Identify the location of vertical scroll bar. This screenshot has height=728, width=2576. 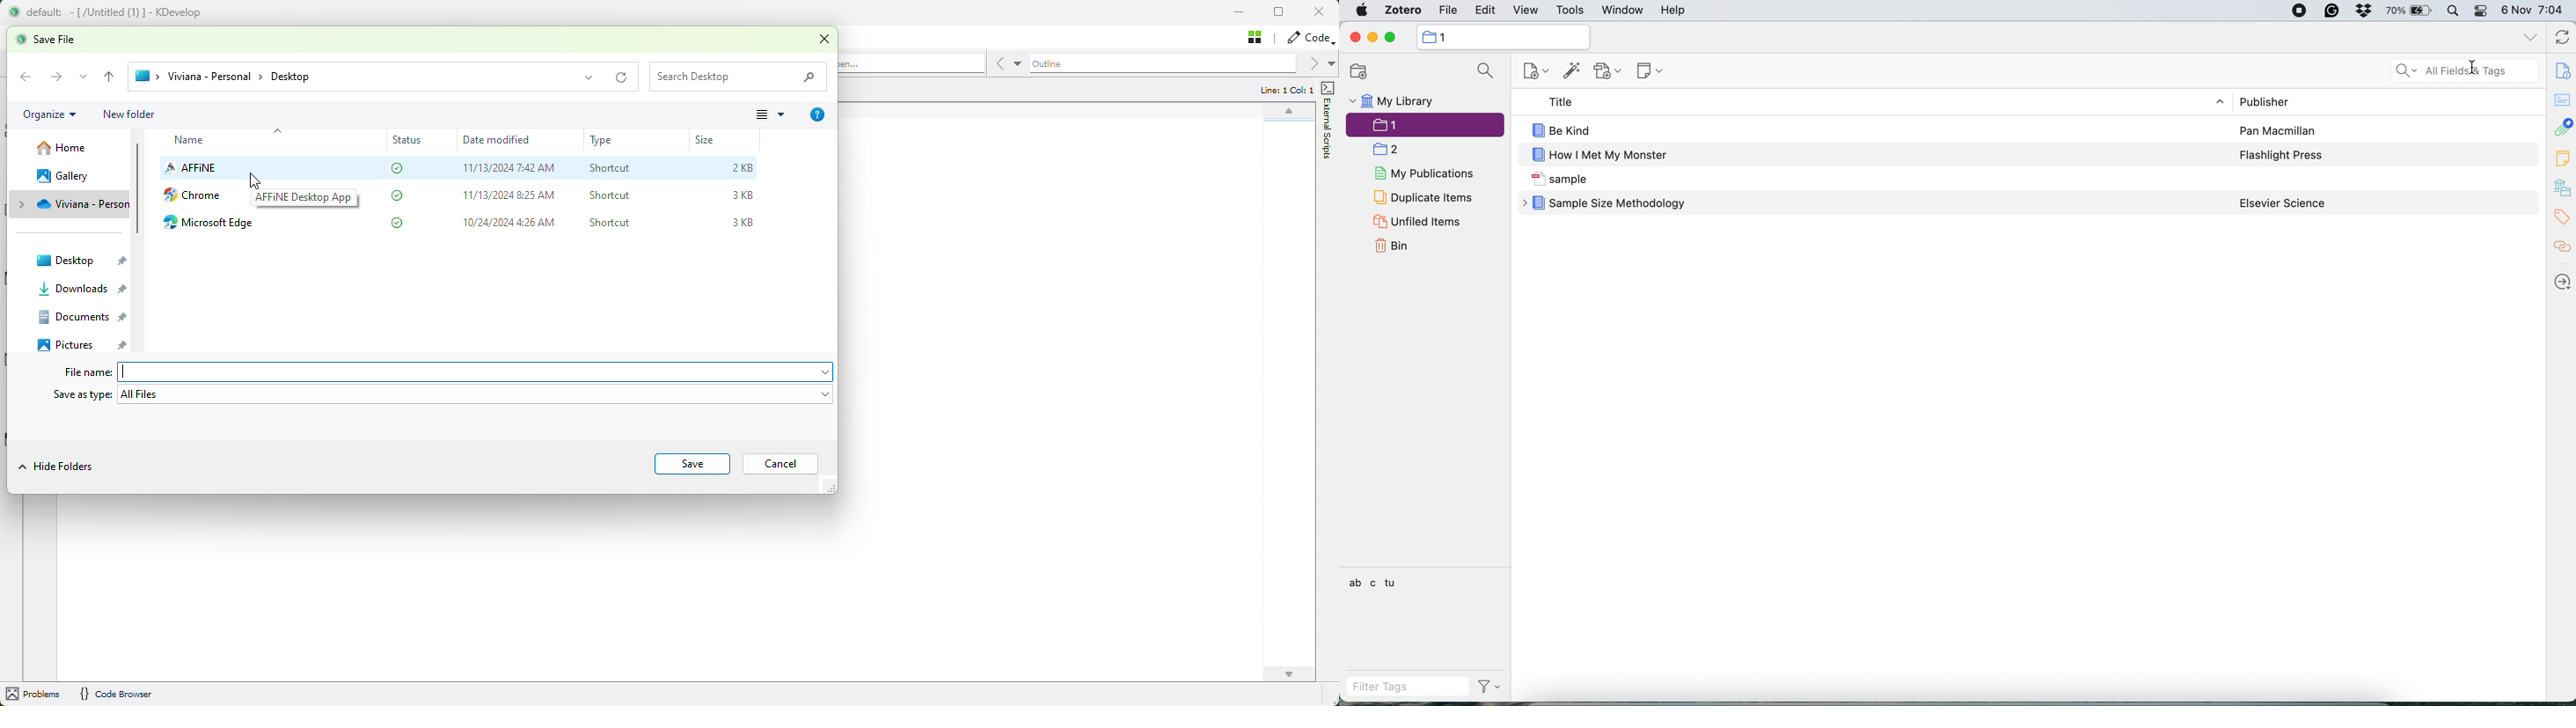
(139, 190).